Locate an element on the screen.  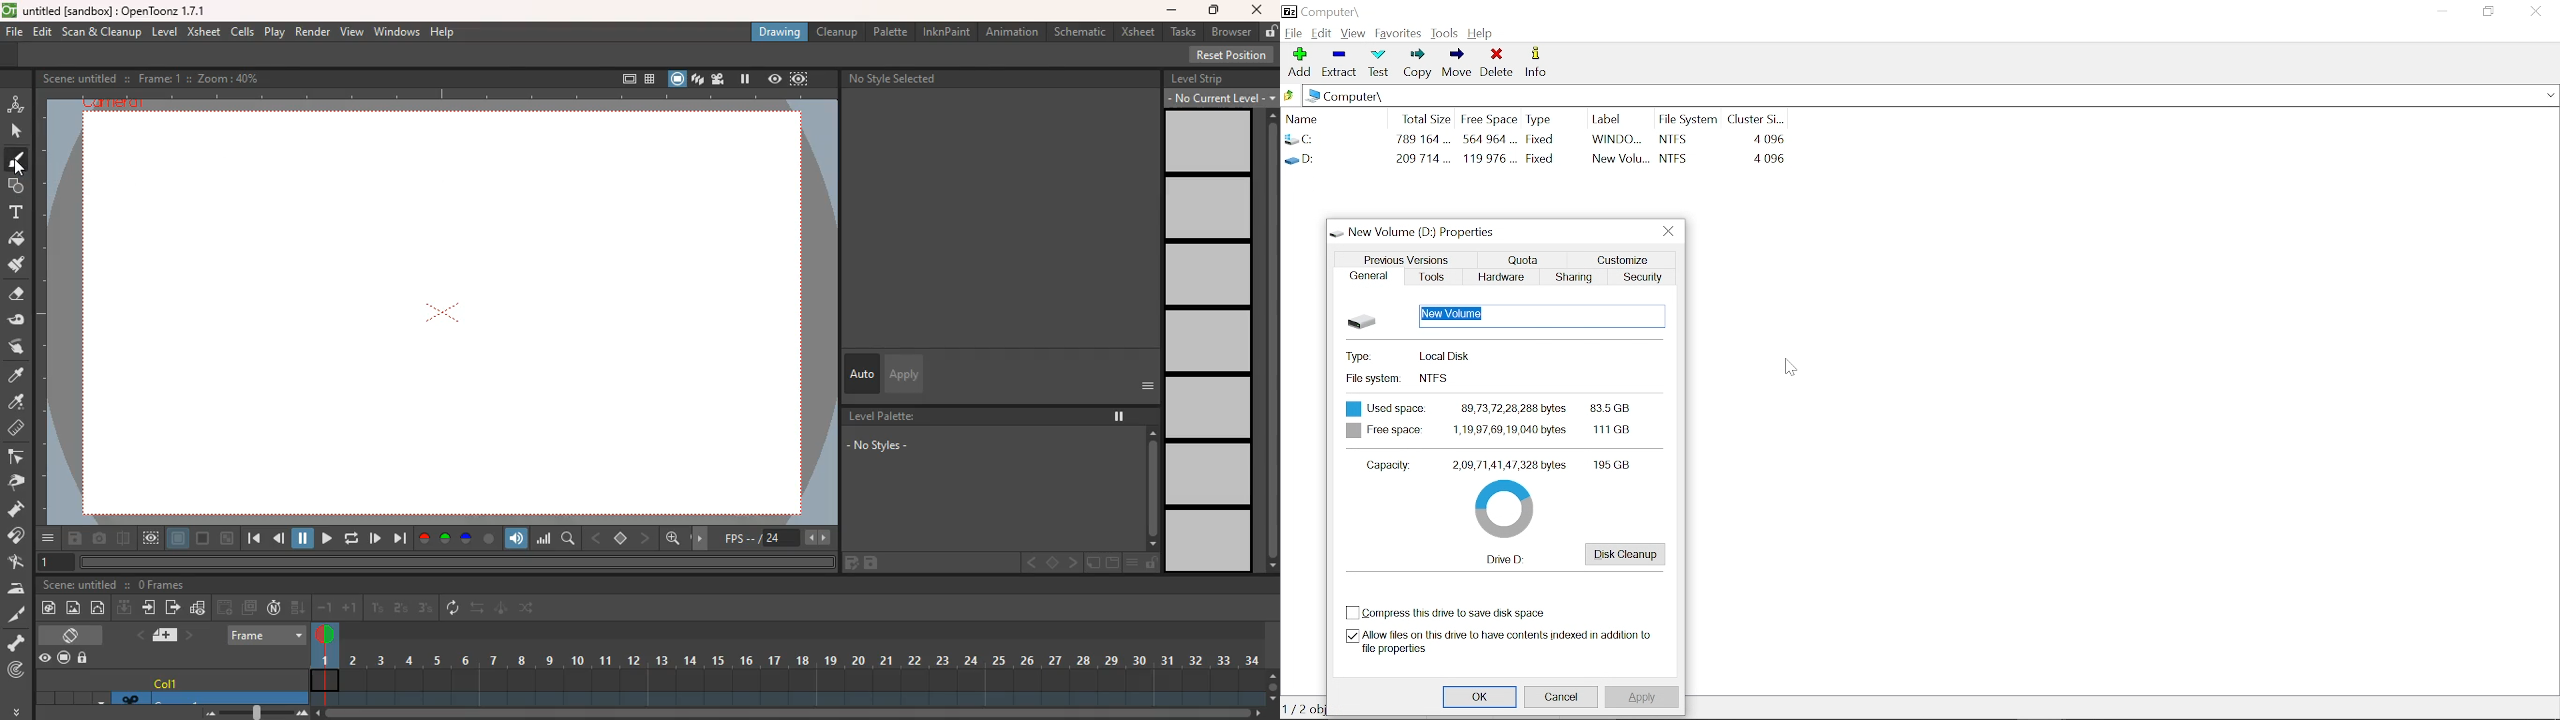
pie chart showing free space in D drive is located at coordinates (1500, 523).